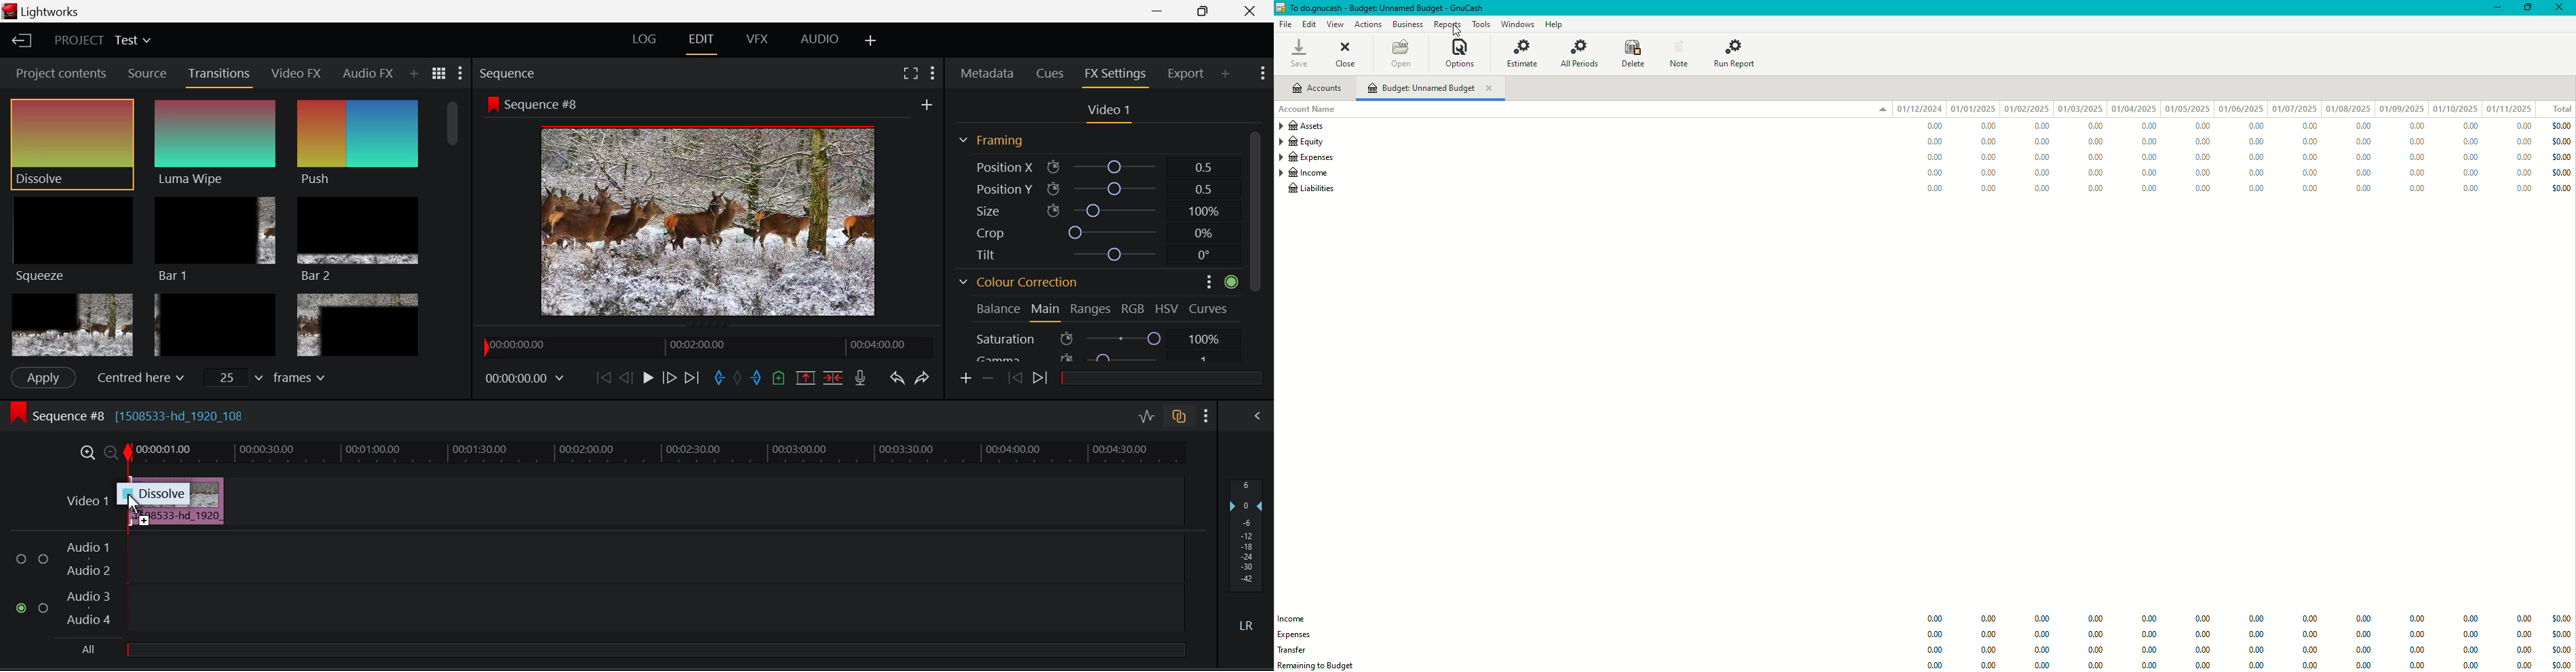 Image resolution: width=2576 pixels, height=672 pixels. I want to click on Toggle Auto Track Sync, so click(1179, 418).